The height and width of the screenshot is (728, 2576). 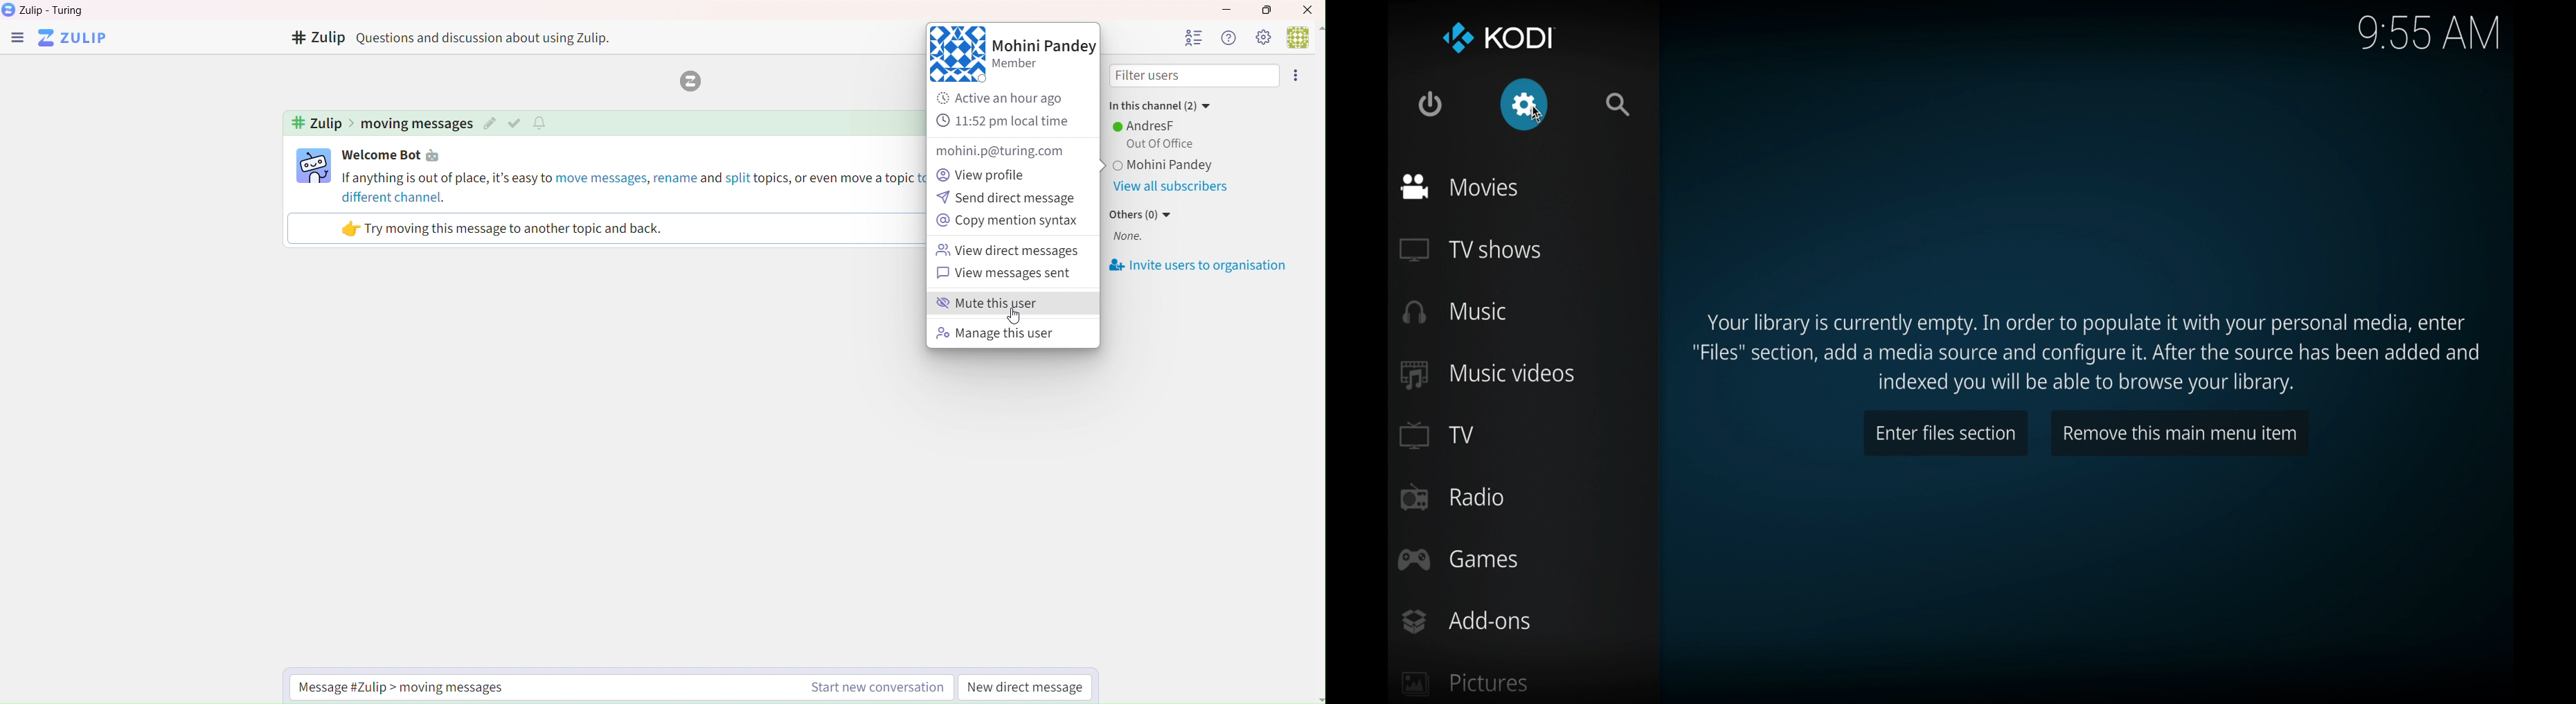 I want to click on add-ons, so click(x=1465, y=621).